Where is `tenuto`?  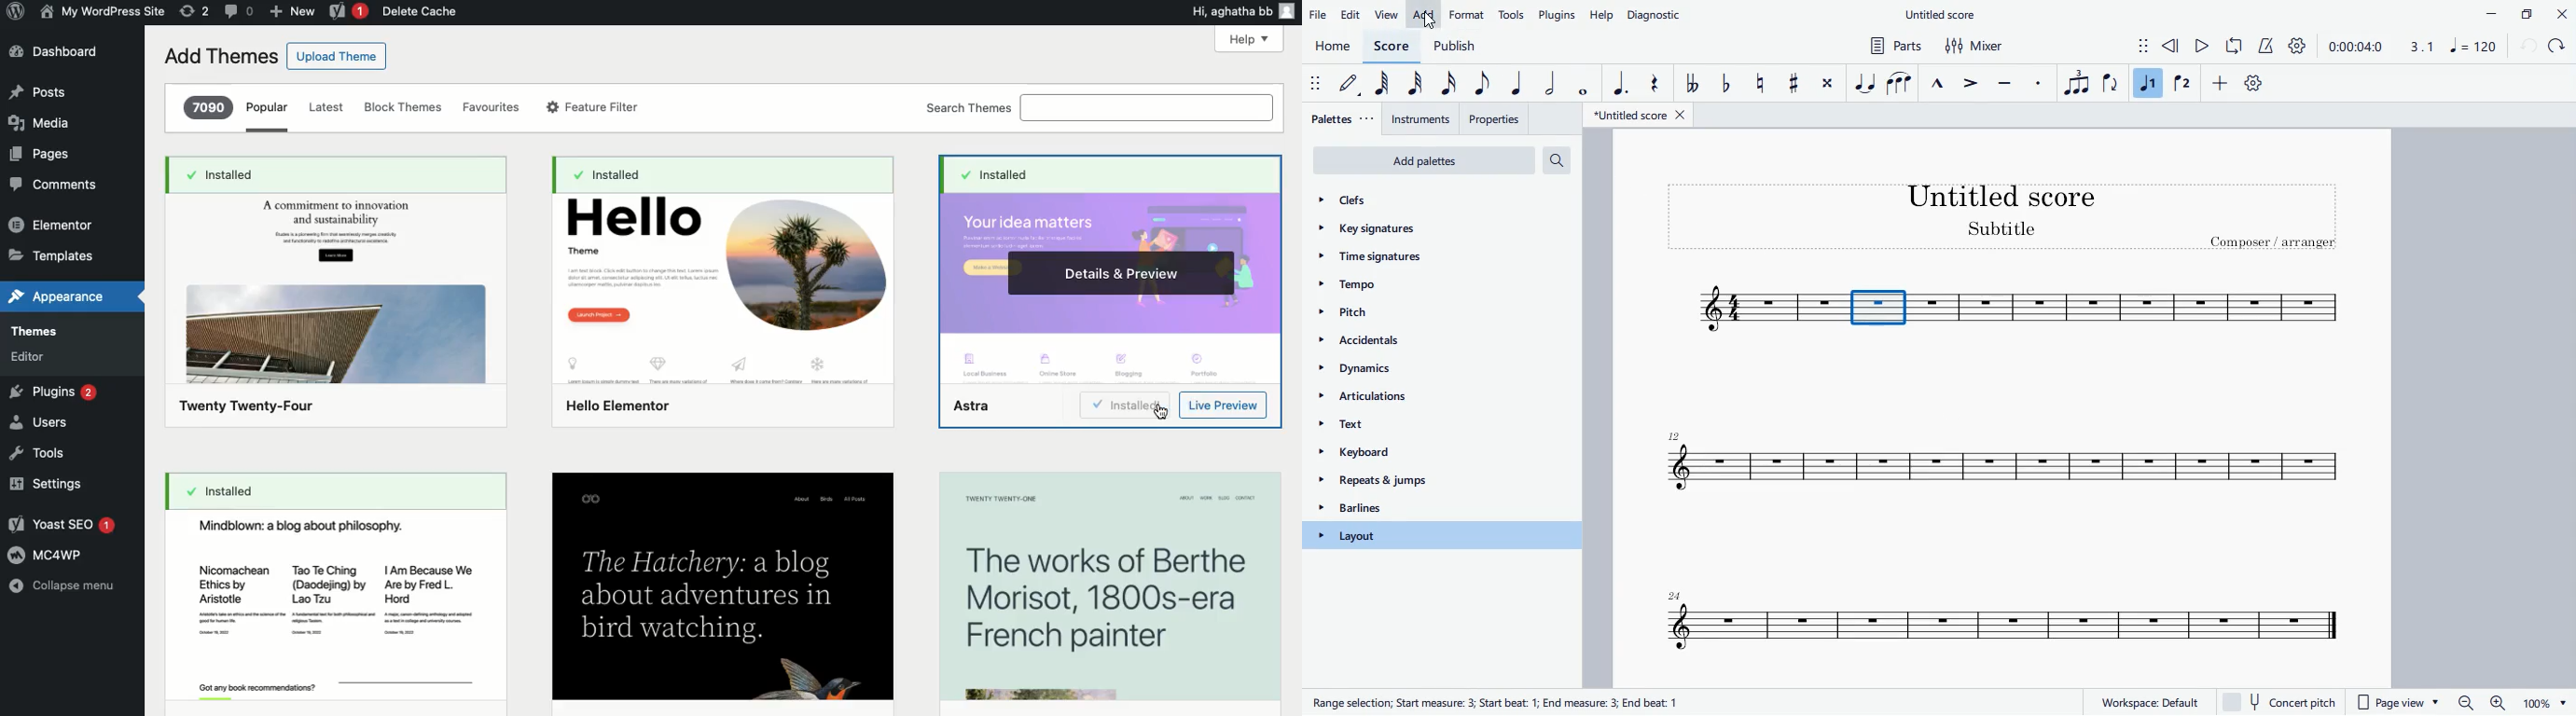 tenuto is located at coordinates (2007, 81).